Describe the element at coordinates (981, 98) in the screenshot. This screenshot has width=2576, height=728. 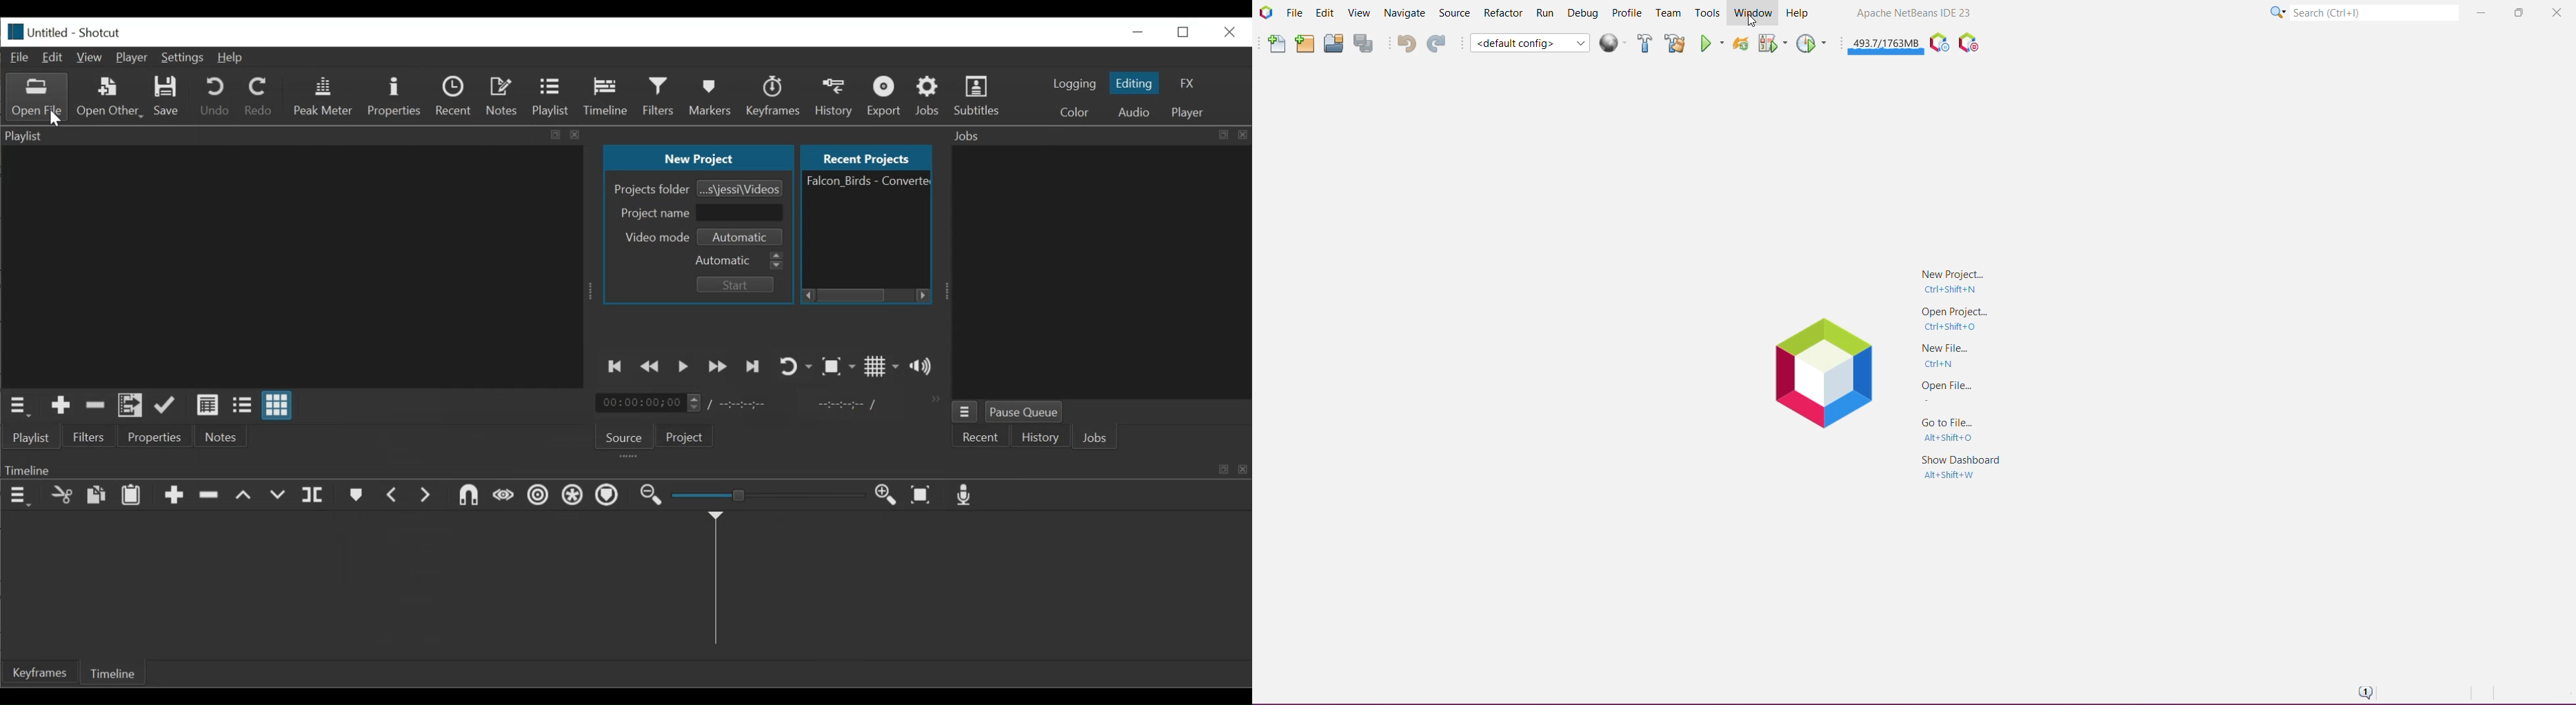
I see `Subtitles` at that location.